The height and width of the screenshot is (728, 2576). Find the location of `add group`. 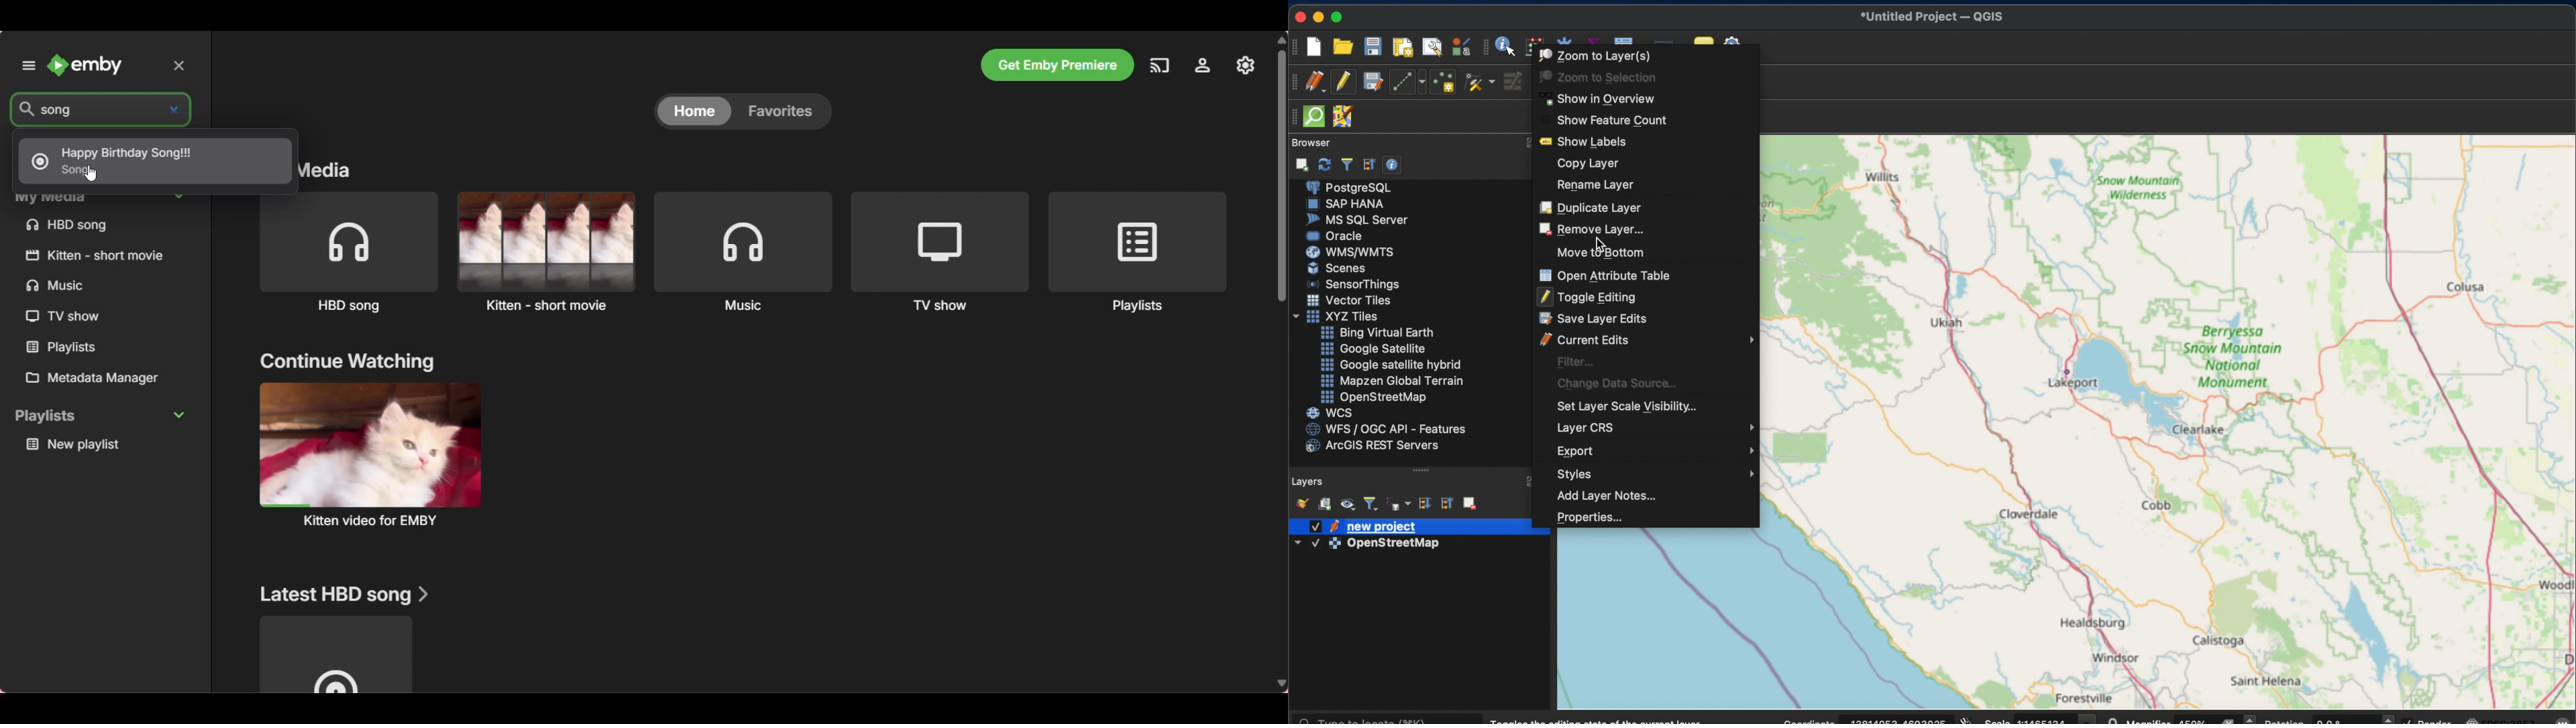

add group is located at coordinates (1326, 503).